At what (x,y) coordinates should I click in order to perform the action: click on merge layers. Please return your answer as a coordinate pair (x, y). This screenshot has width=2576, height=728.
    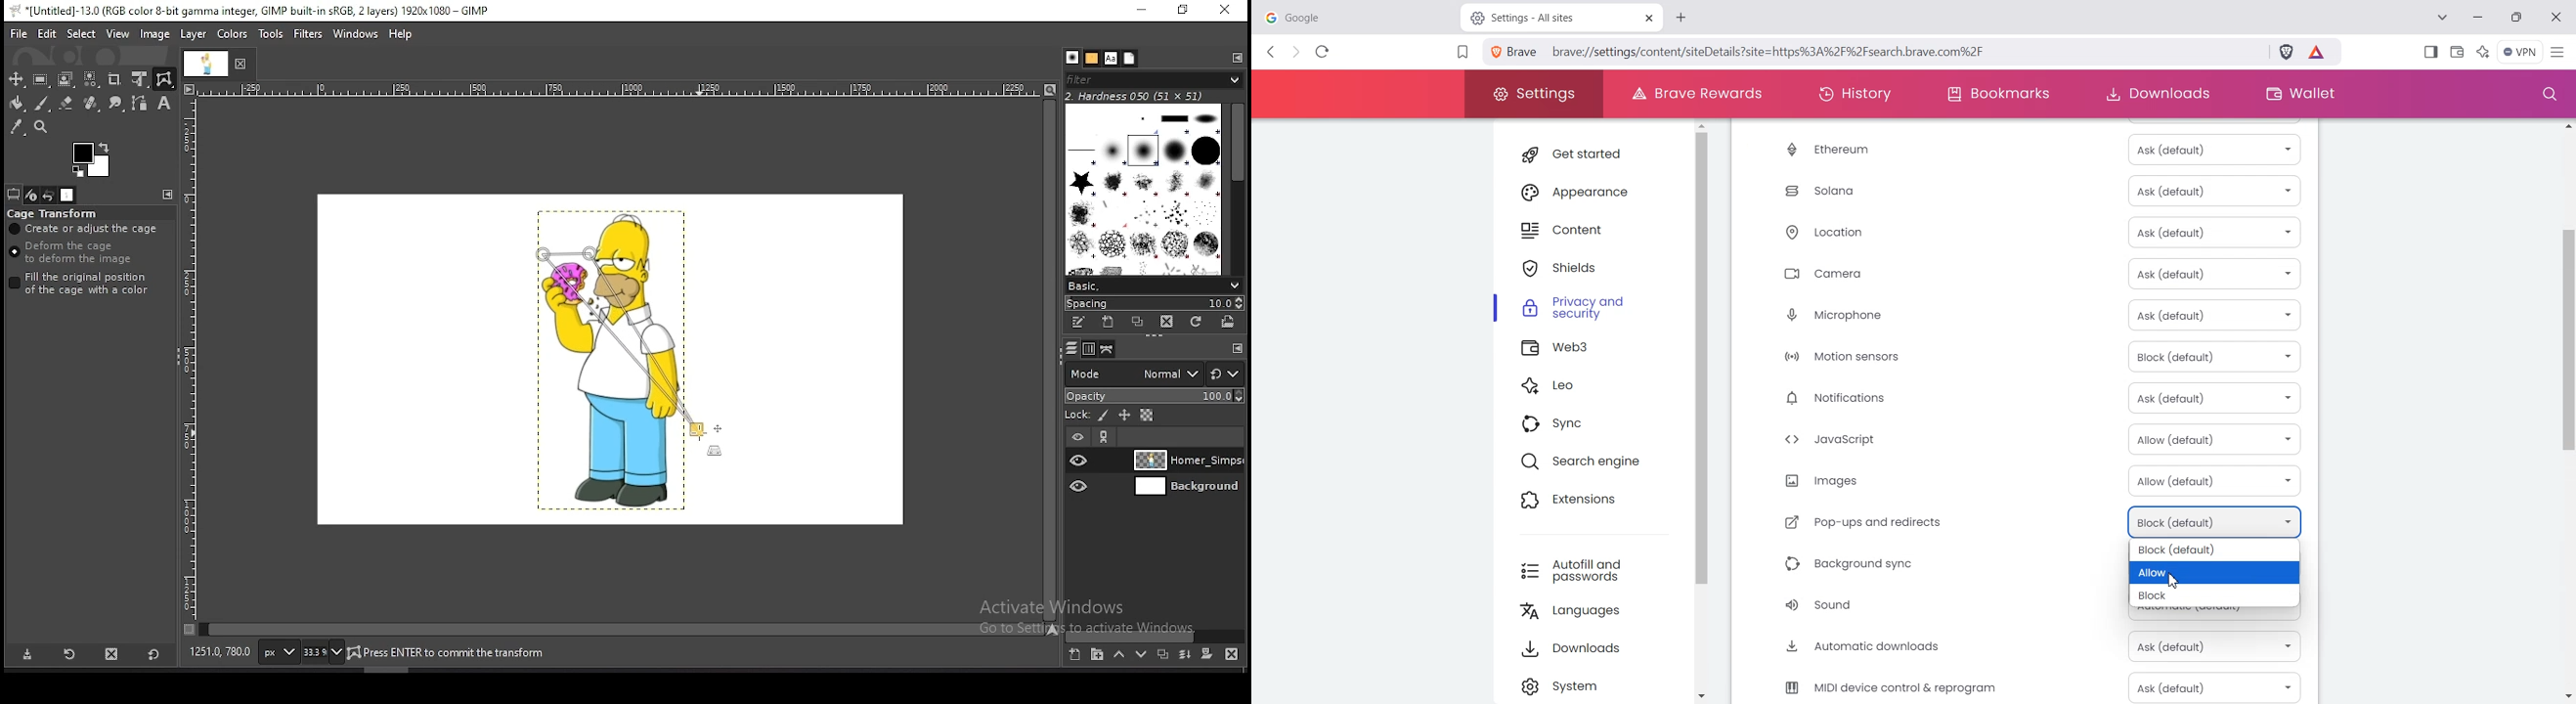
    Looking at the image, I should click on (1185, 657).